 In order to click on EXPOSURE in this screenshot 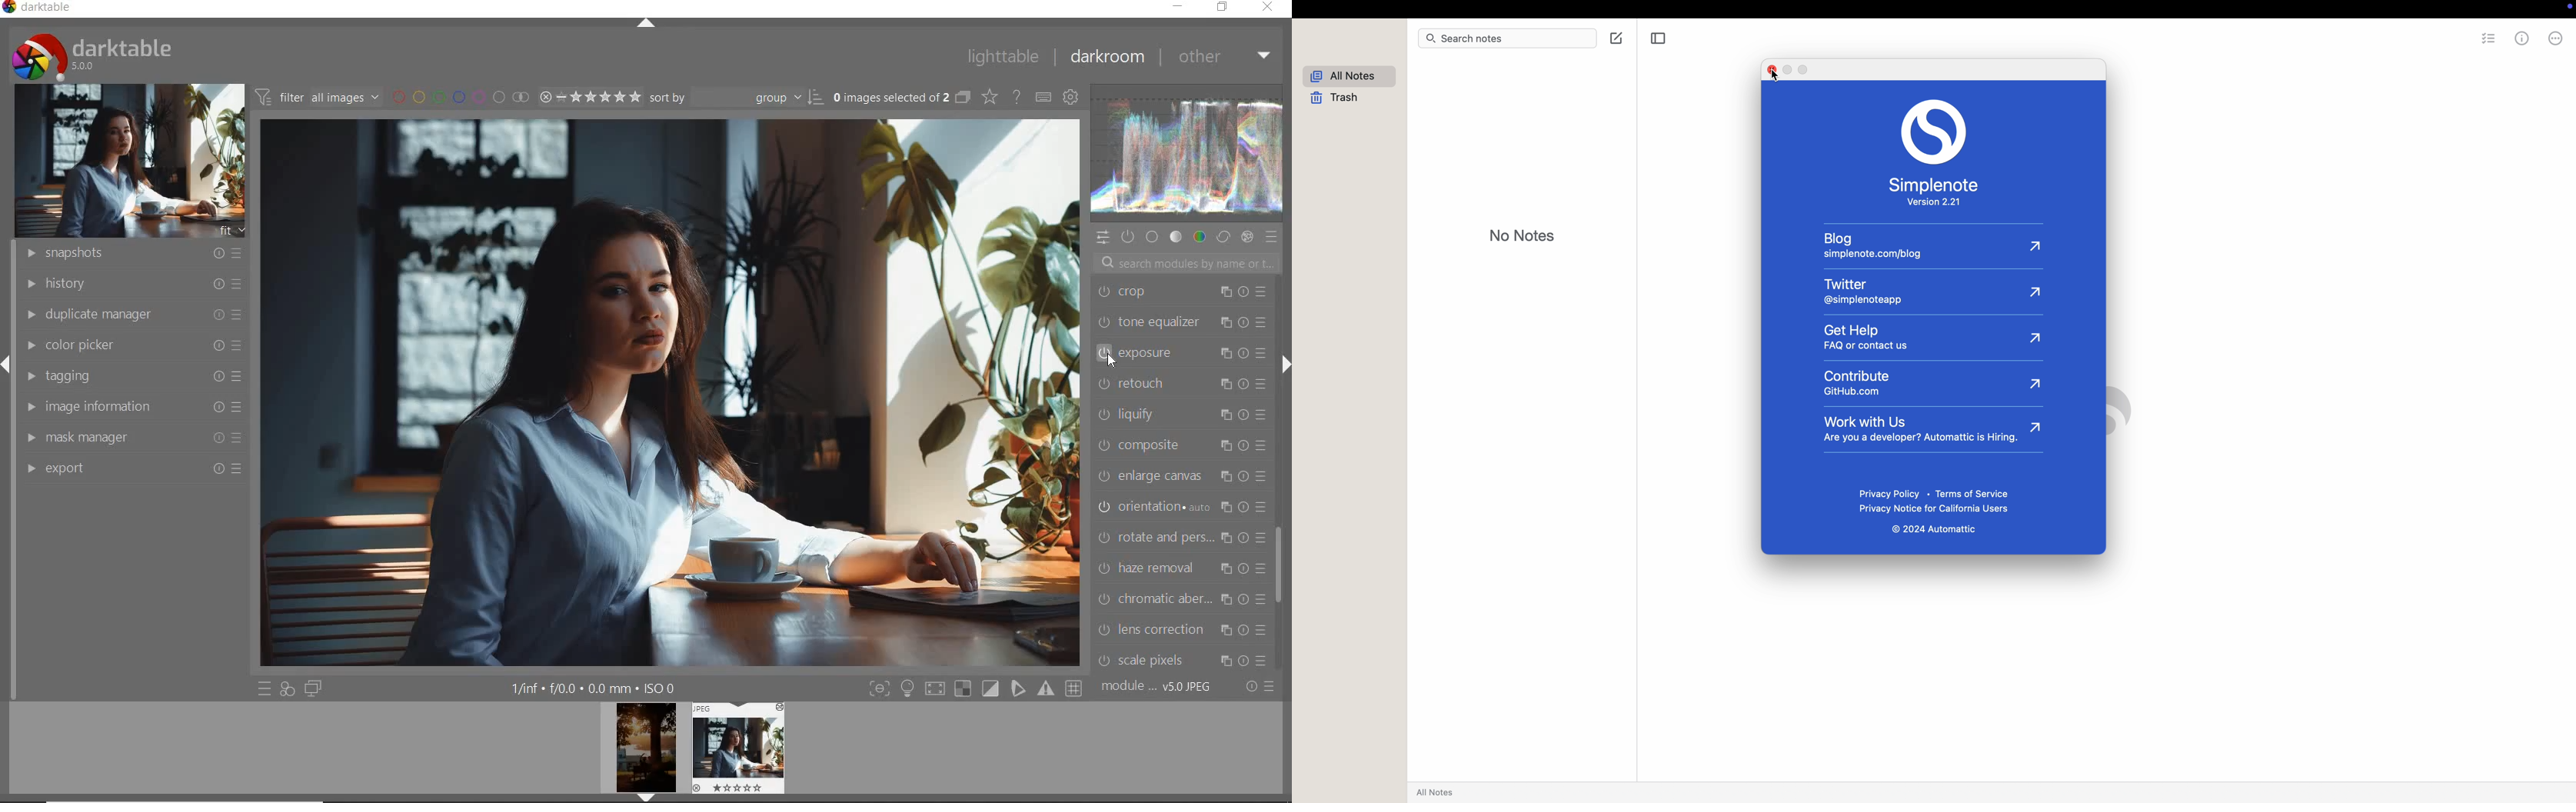, I will do `click(1180, 353)`.